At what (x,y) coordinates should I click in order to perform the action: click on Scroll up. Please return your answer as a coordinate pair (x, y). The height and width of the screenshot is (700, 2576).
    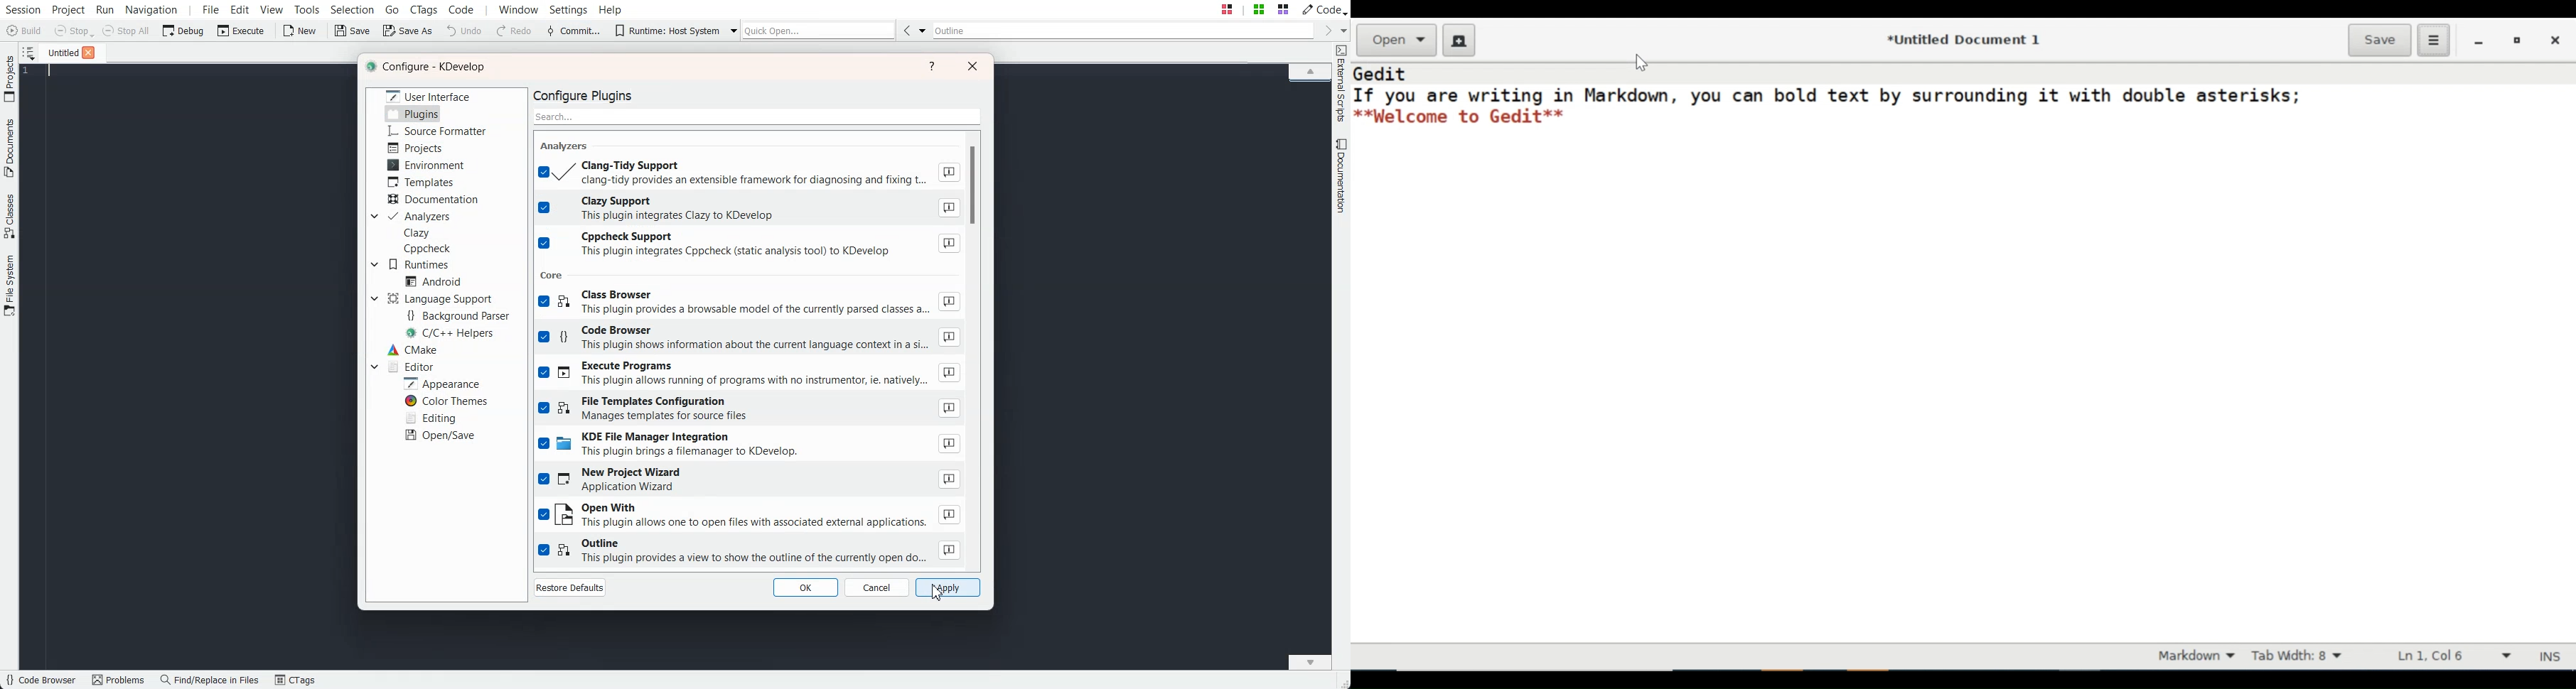
    Looking at the image, I should click on (1310, 70).